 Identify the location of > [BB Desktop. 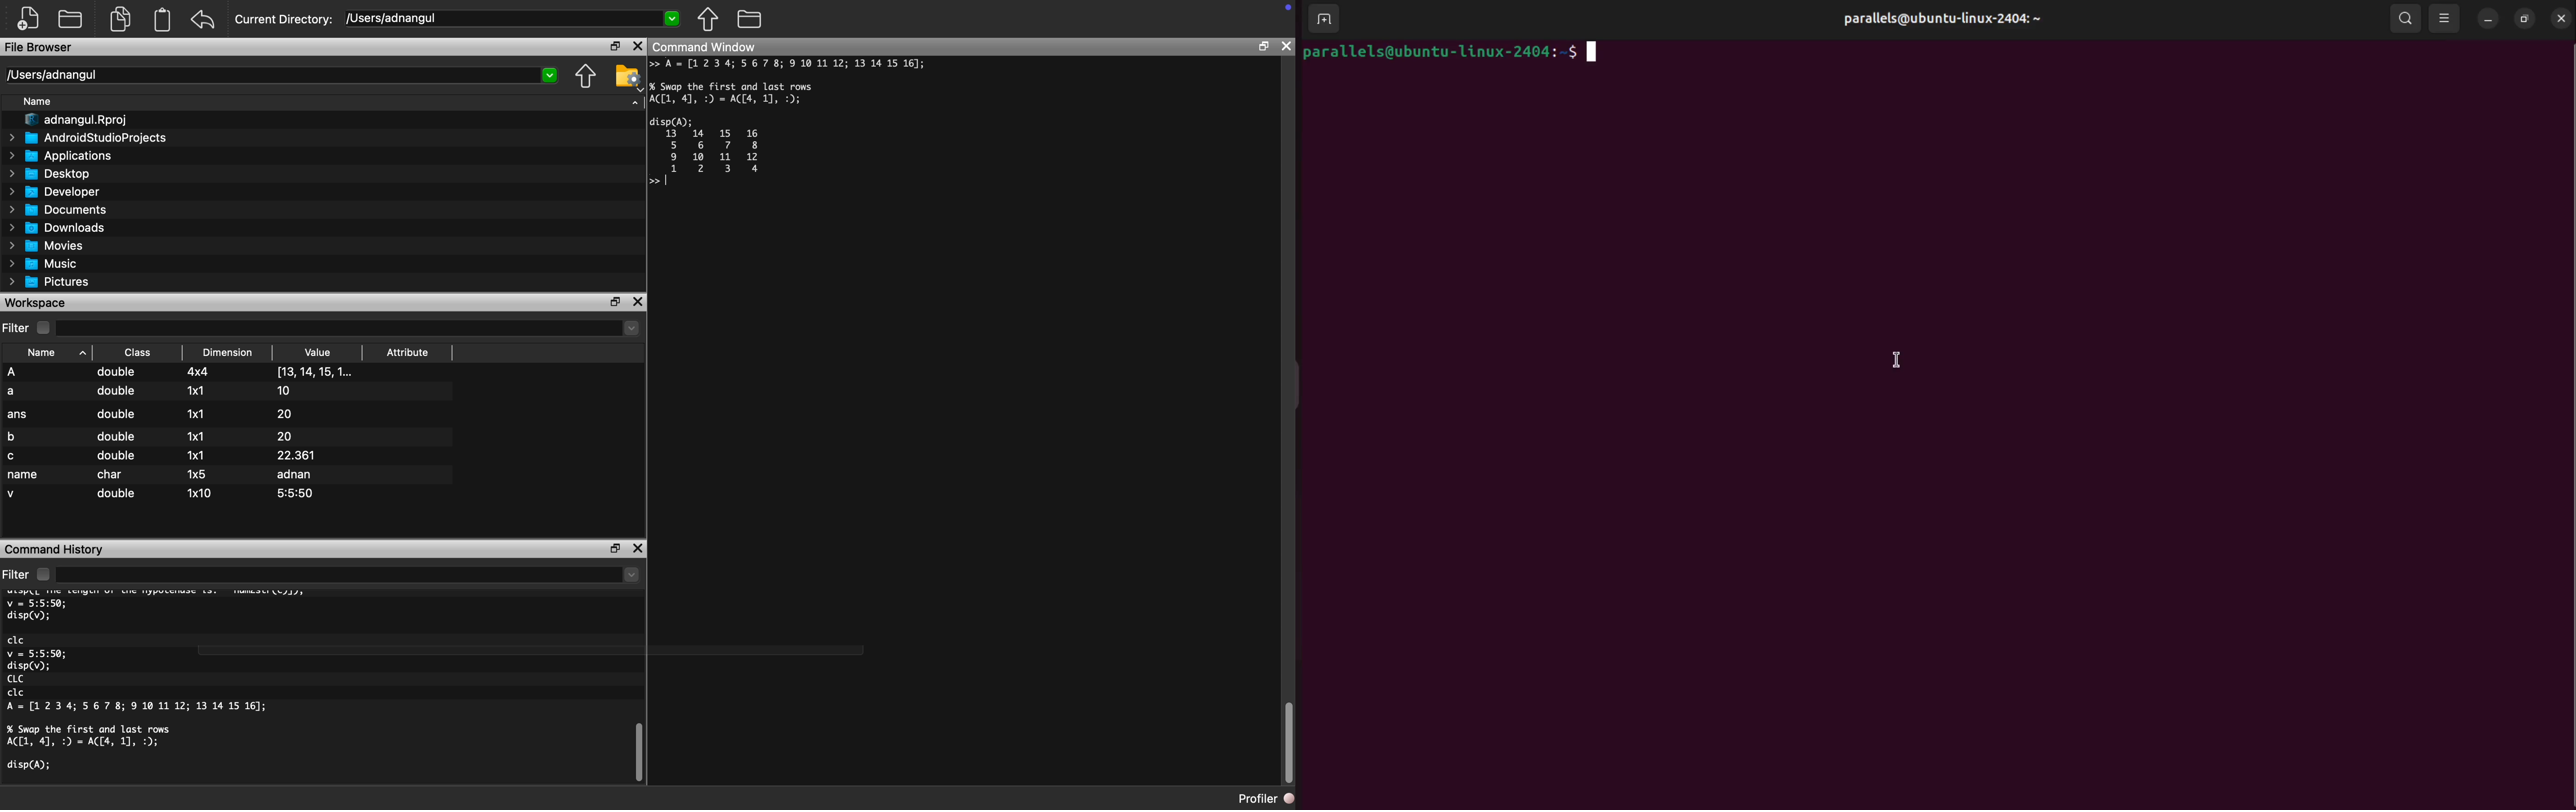
(52, 173).